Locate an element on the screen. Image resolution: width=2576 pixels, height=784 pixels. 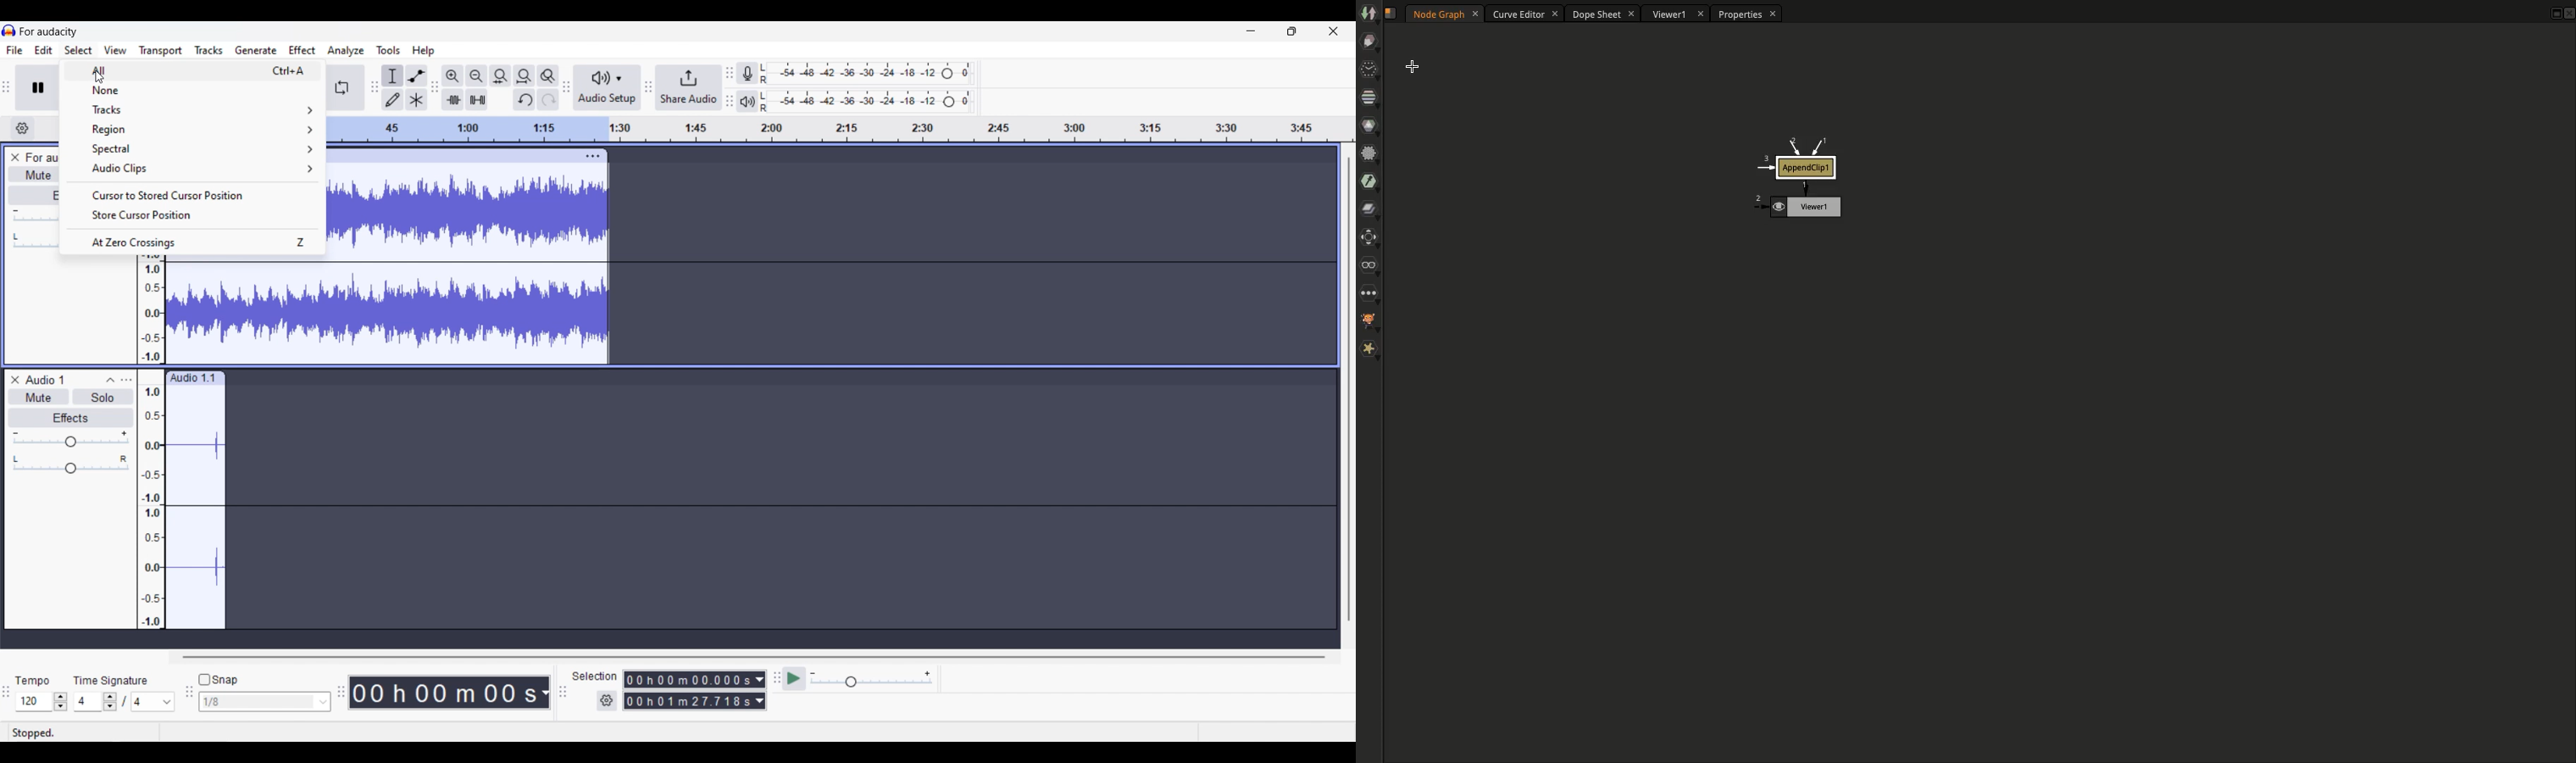
Record meter is located at coordinates (747, 73).